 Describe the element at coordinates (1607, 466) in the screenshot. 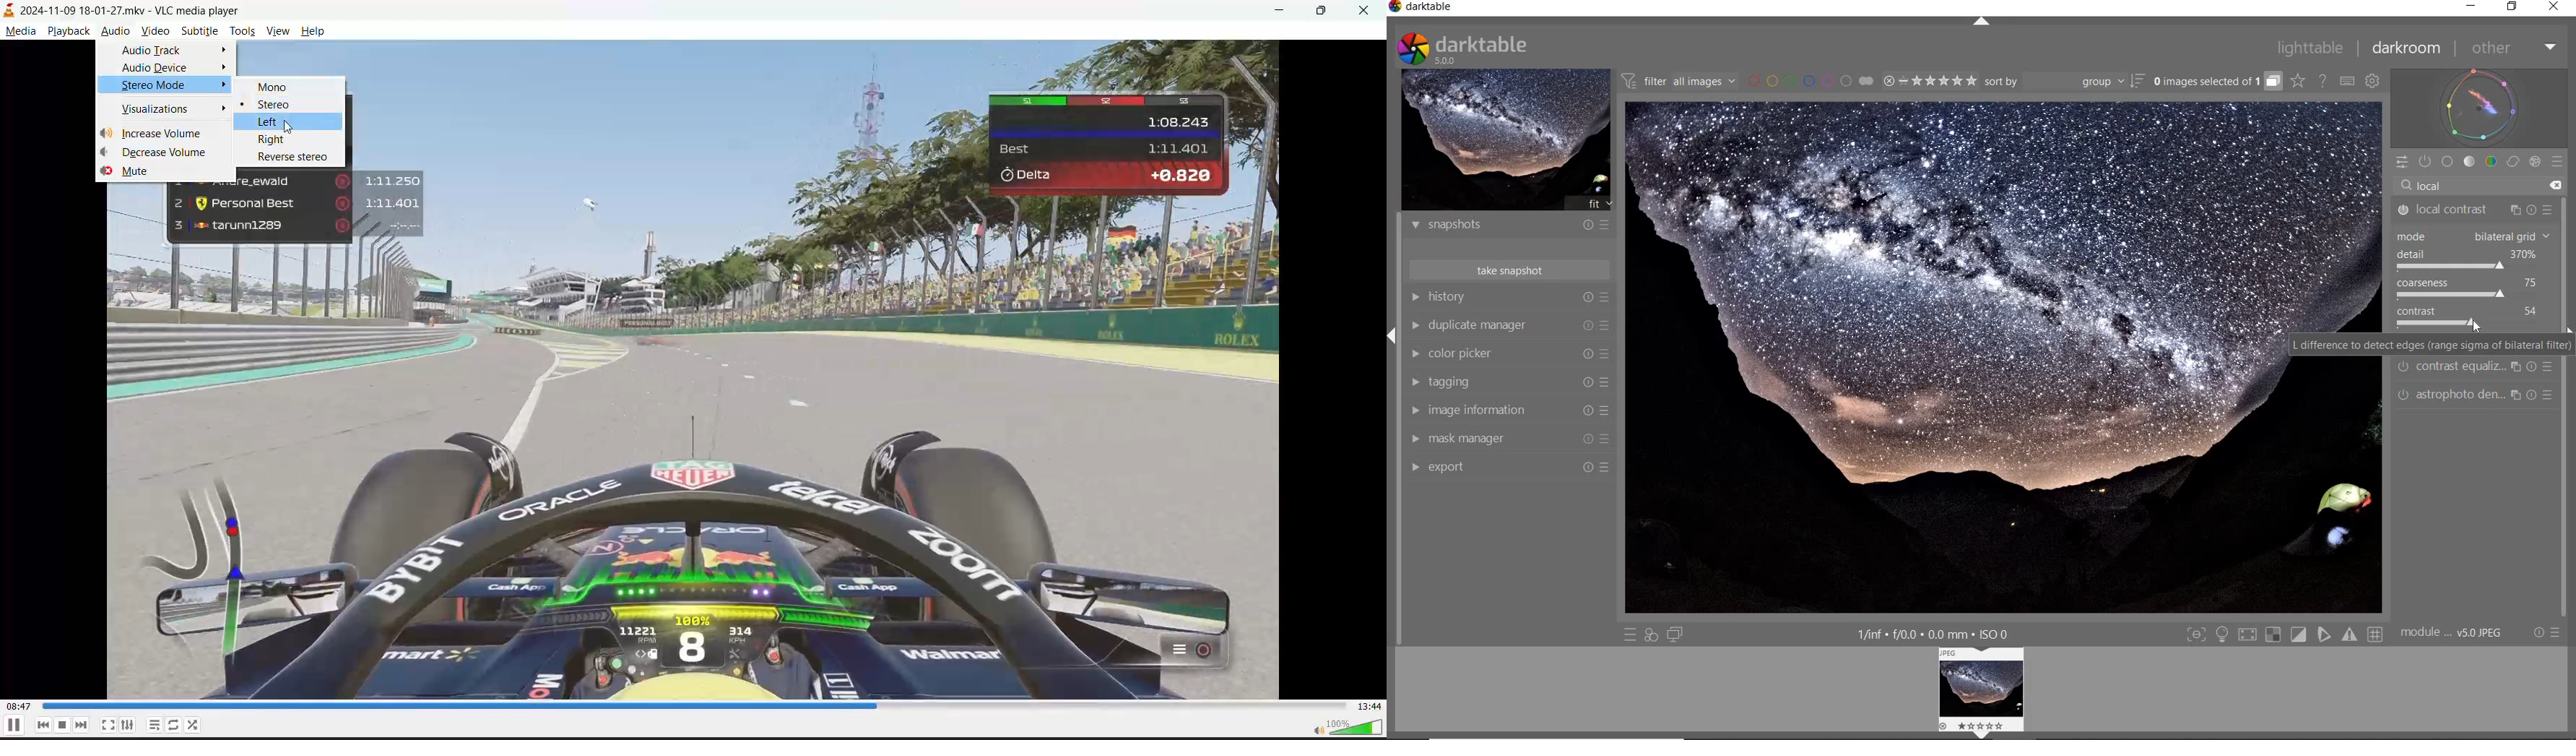

I see `Reset` at that location.